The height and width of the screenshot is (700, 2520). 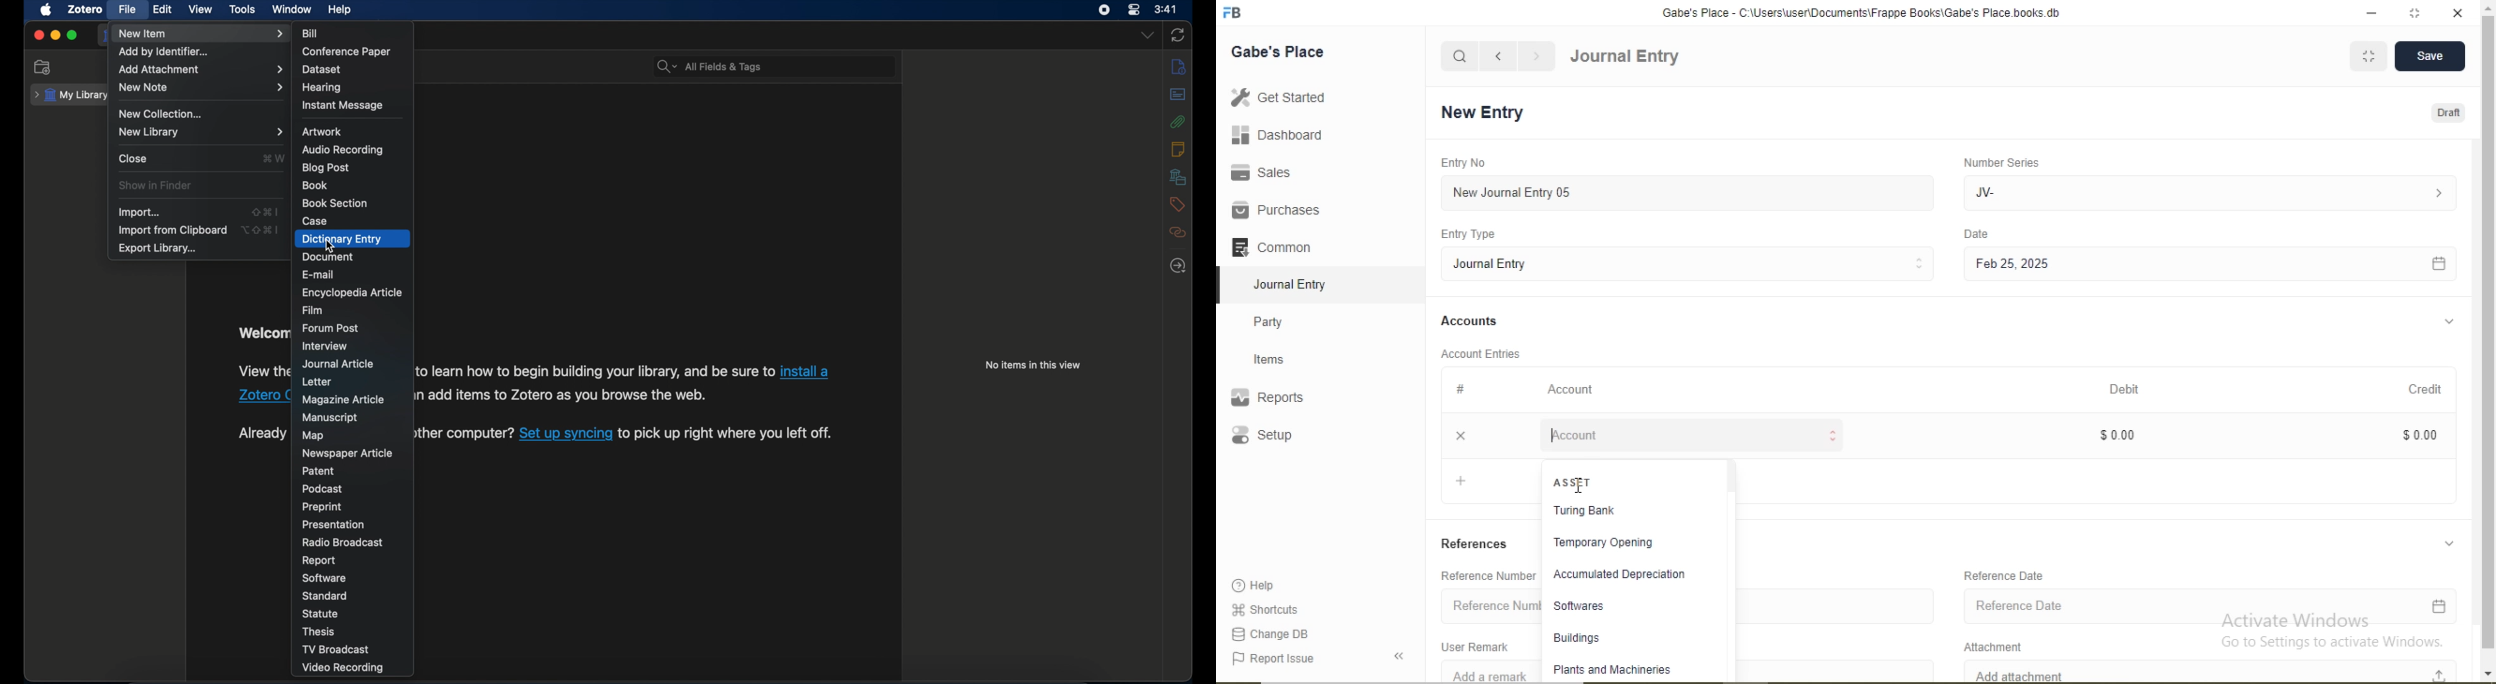 I want to click on Purchases, so click(x=1276, y=210).